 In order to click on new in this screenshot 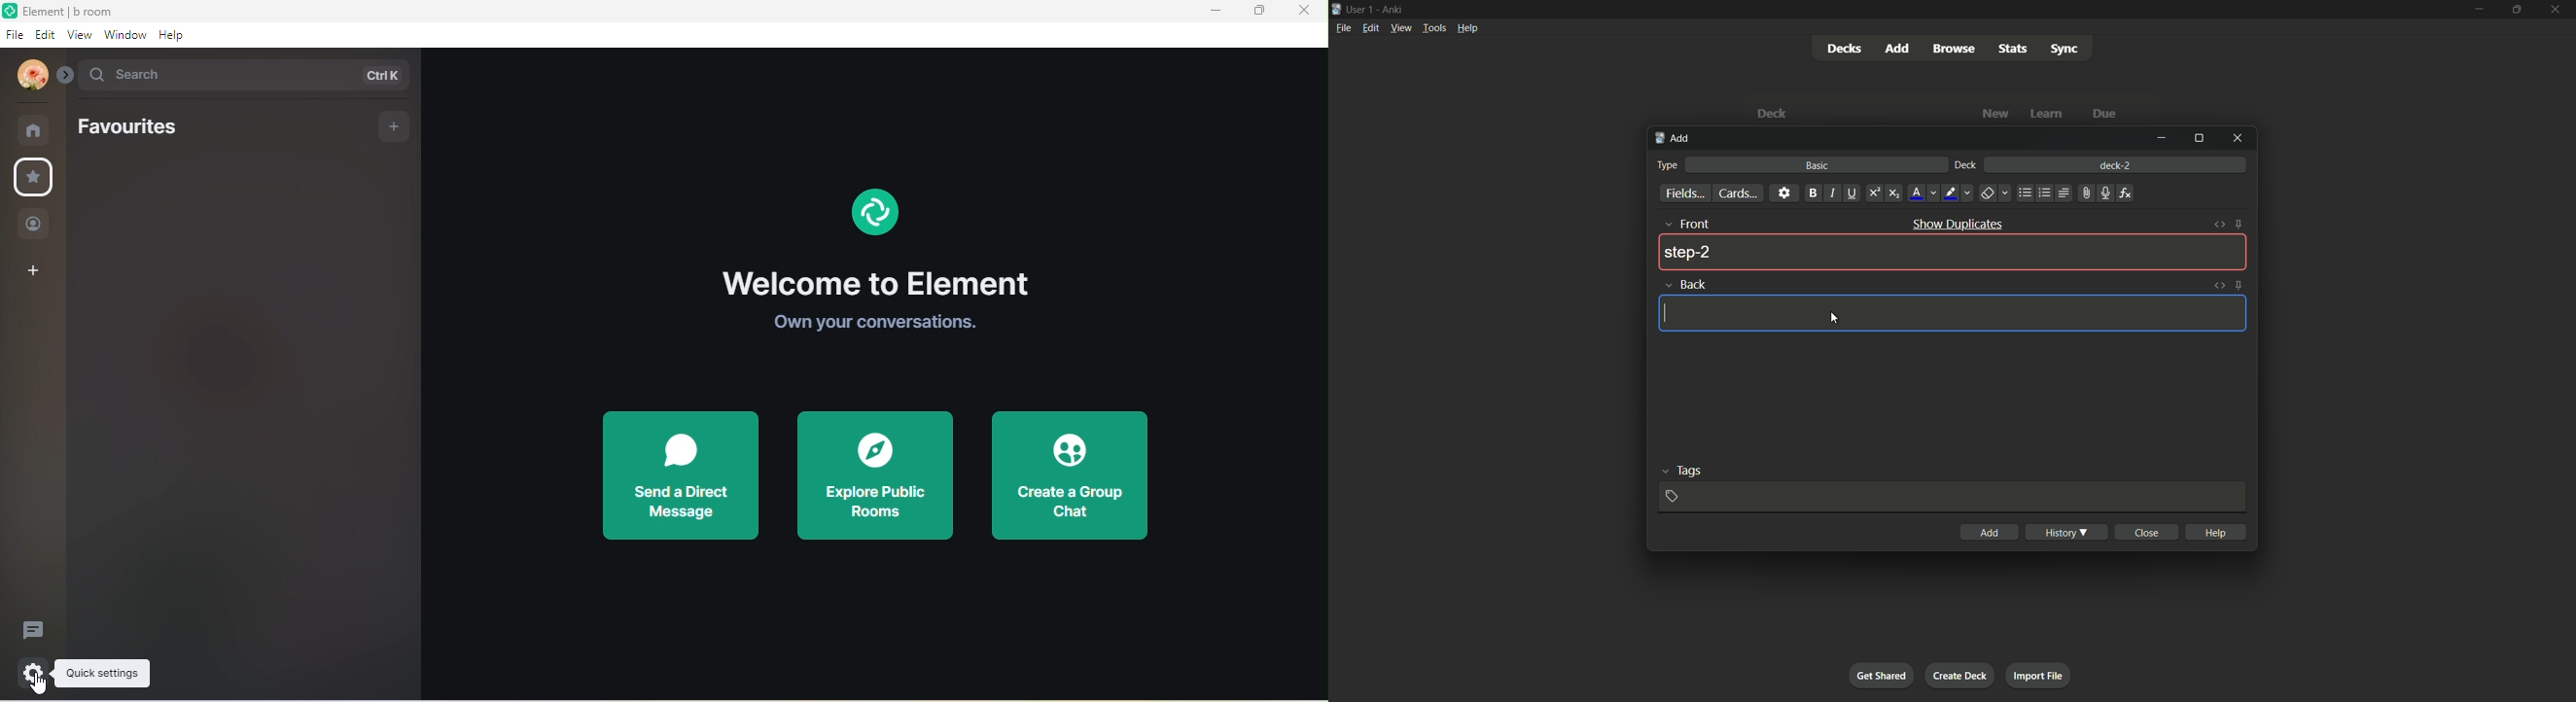, I will do `click(1996, 114)`.